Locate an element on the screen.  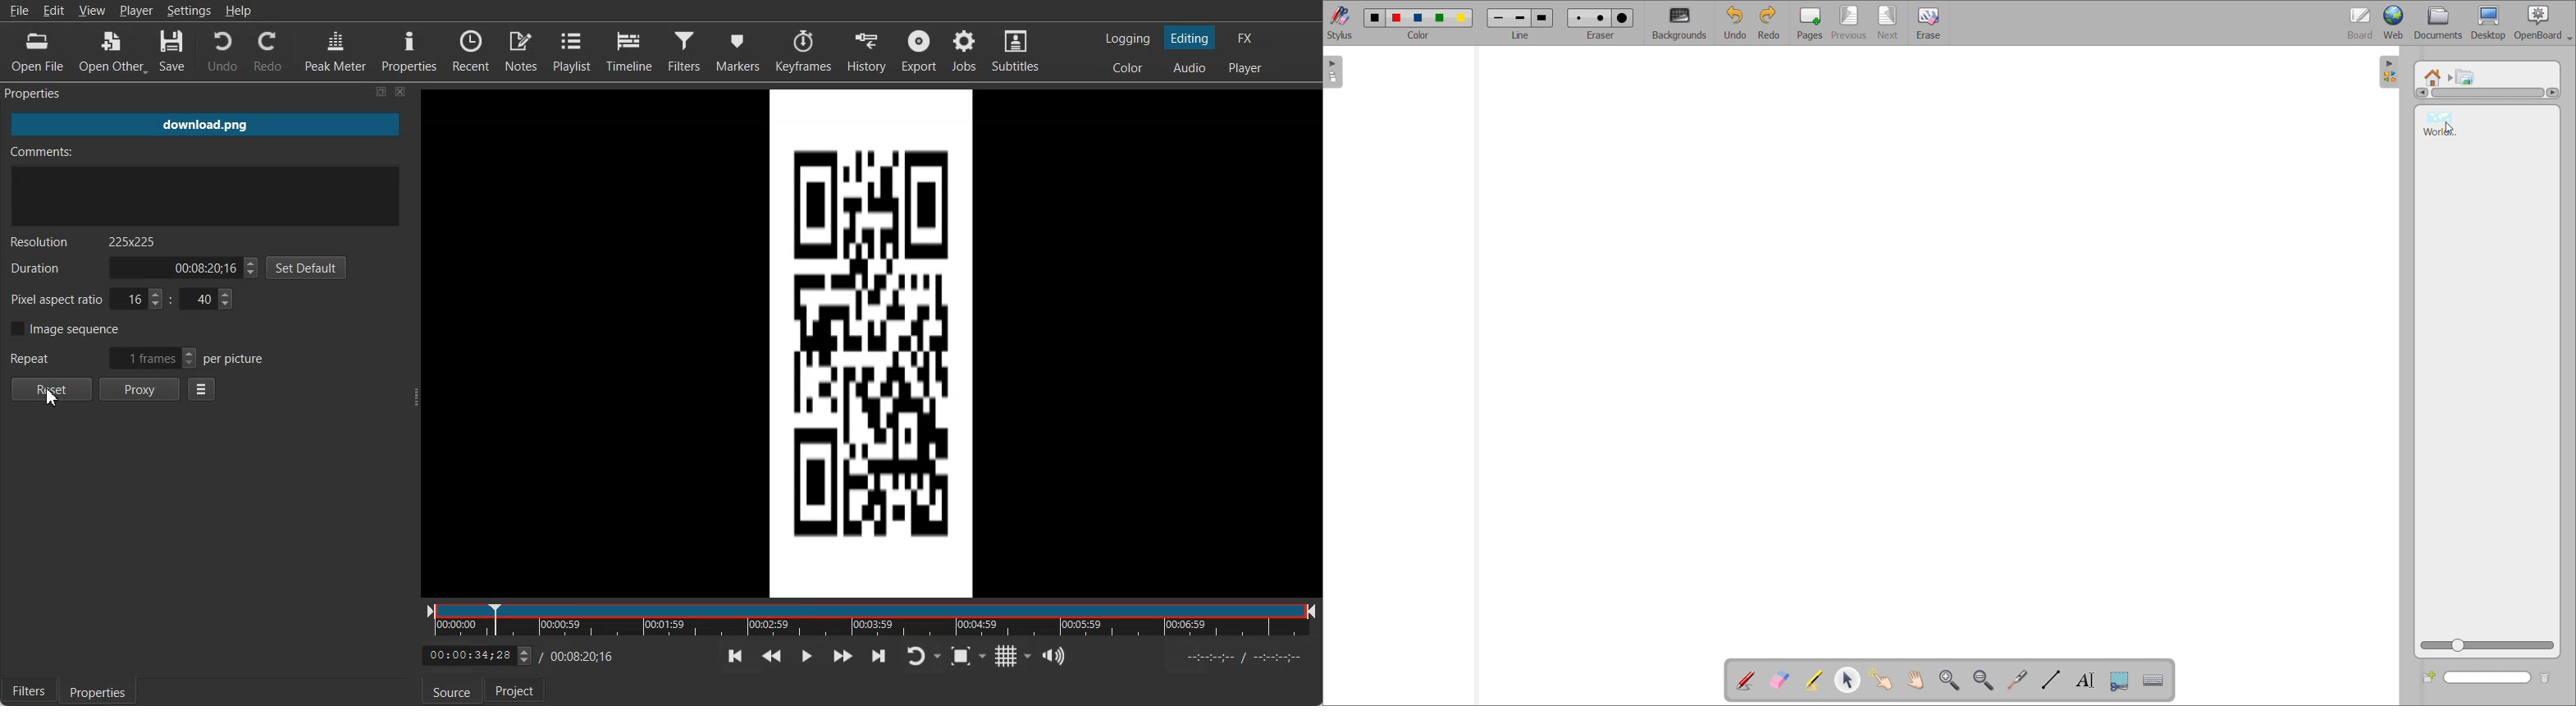
Save is located at coordinates (175, 51).